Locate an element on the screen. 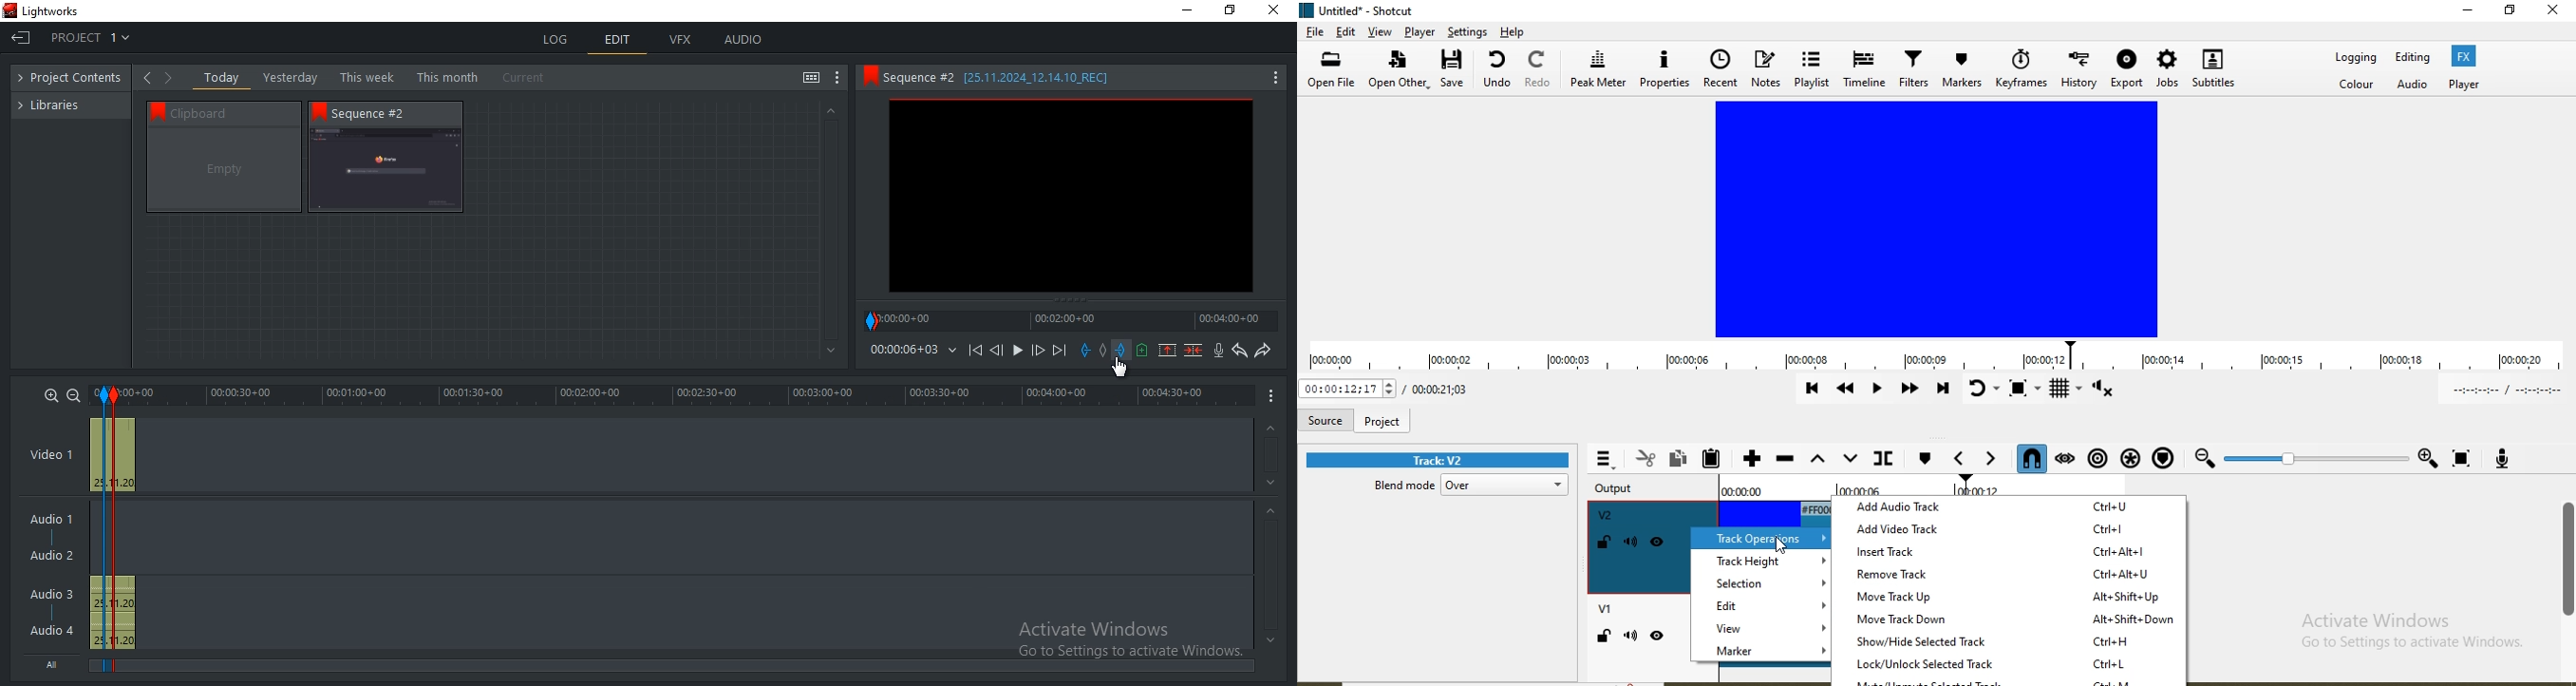  Sequence #2 is located at coordinates (379, 113).